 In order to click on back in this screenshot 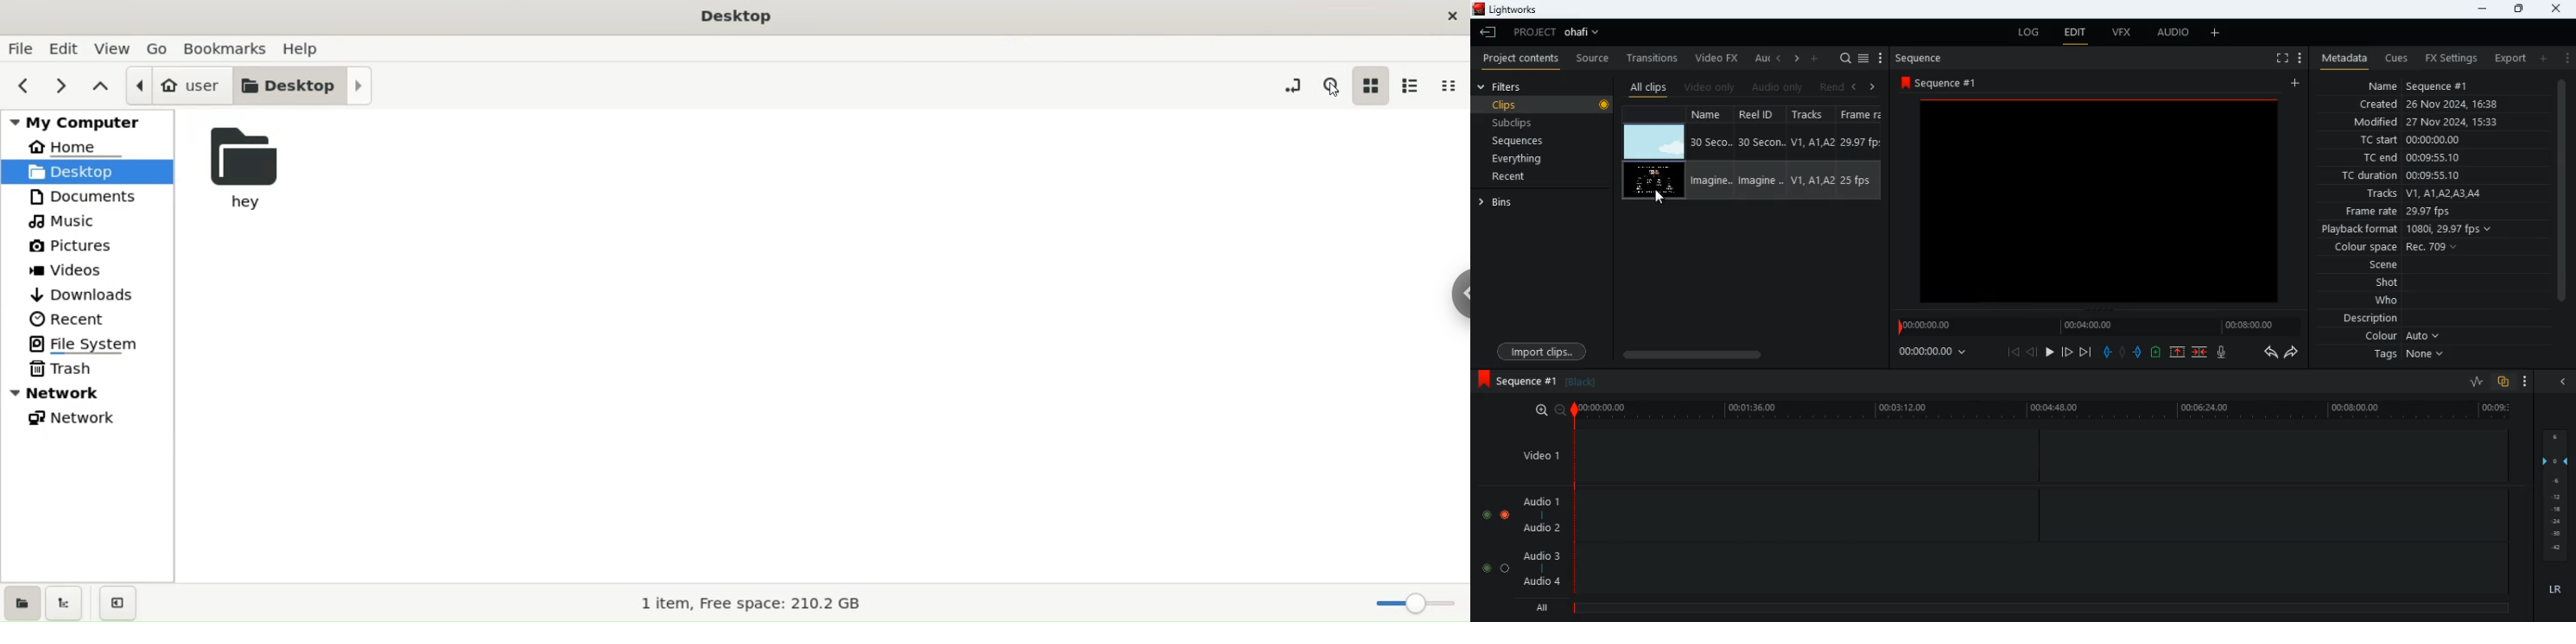, I will do `click(2033, 352)`.